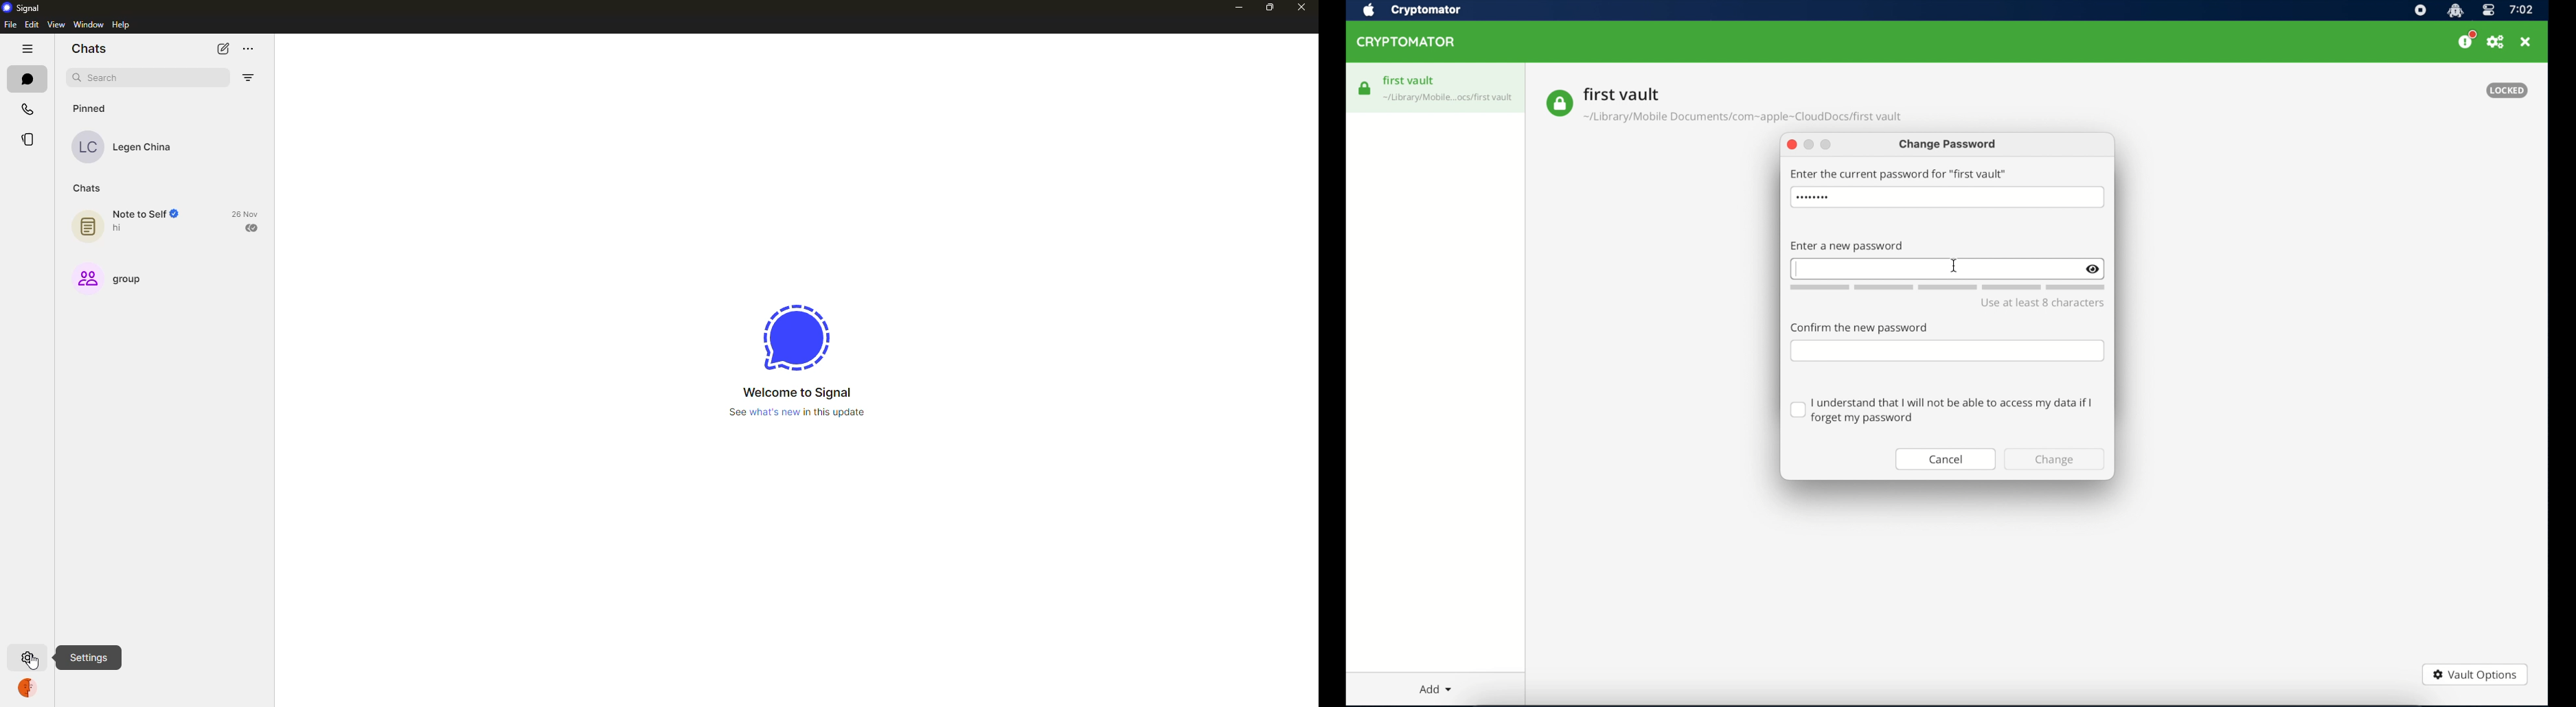  I want to click on confirm password field, so click(1947, 352).